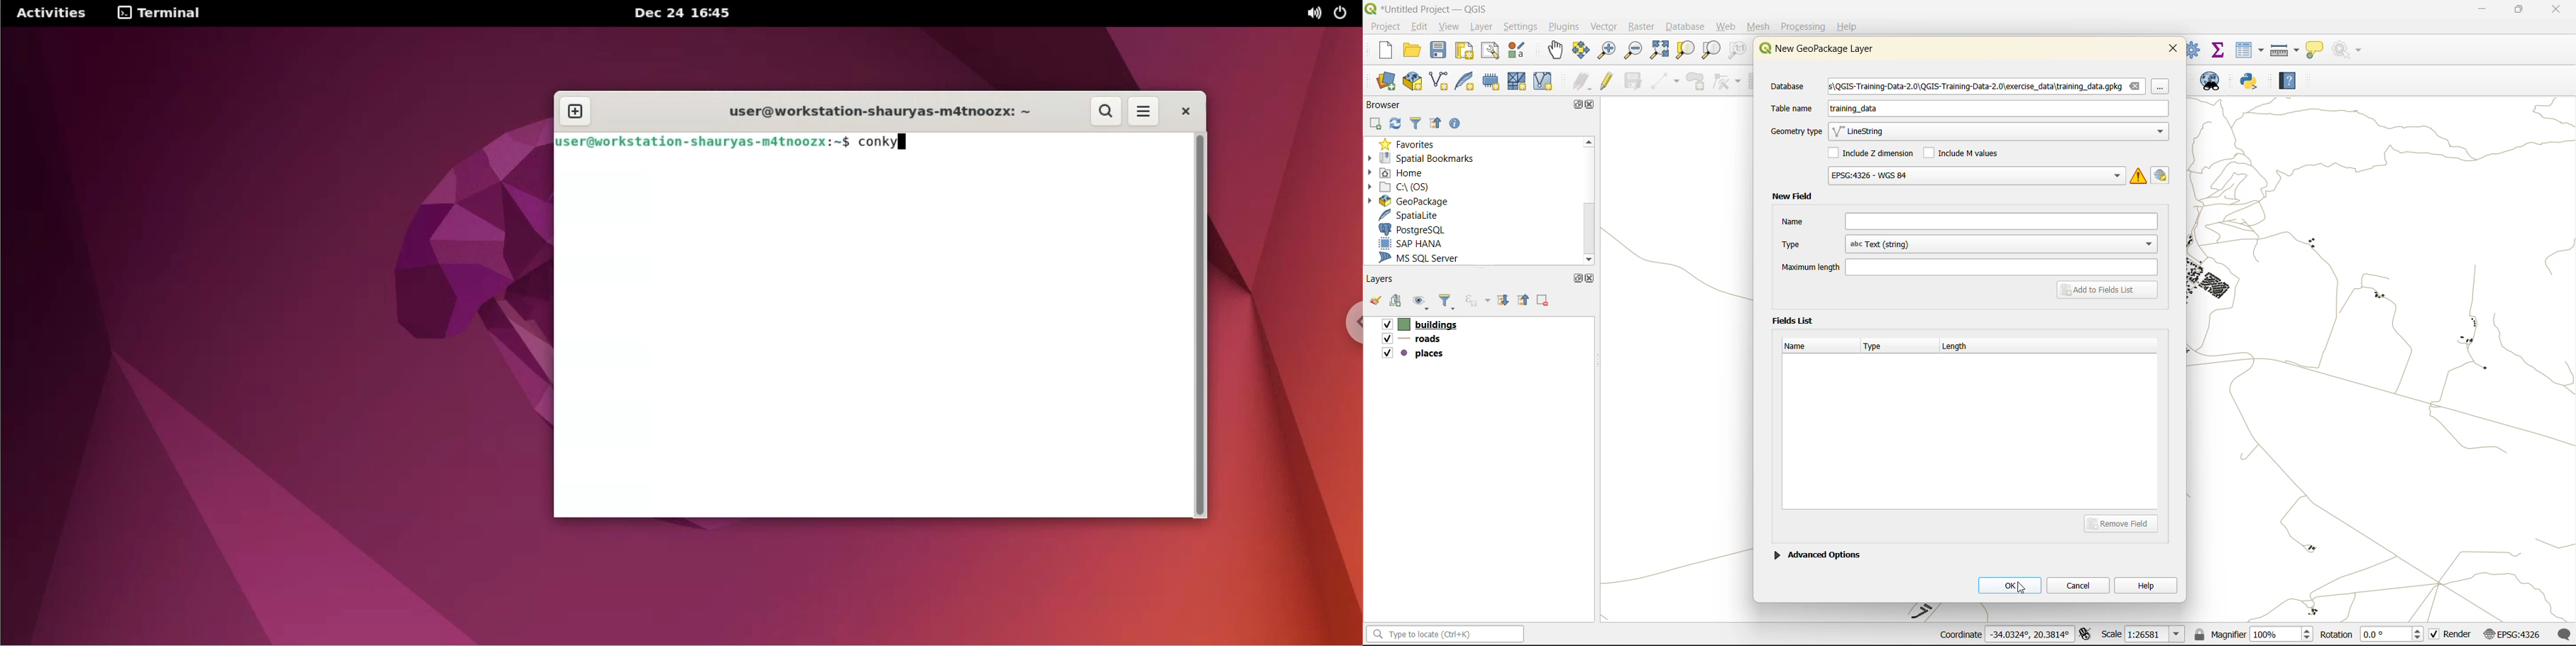  I want to click on print layout, so click(1465, 52).